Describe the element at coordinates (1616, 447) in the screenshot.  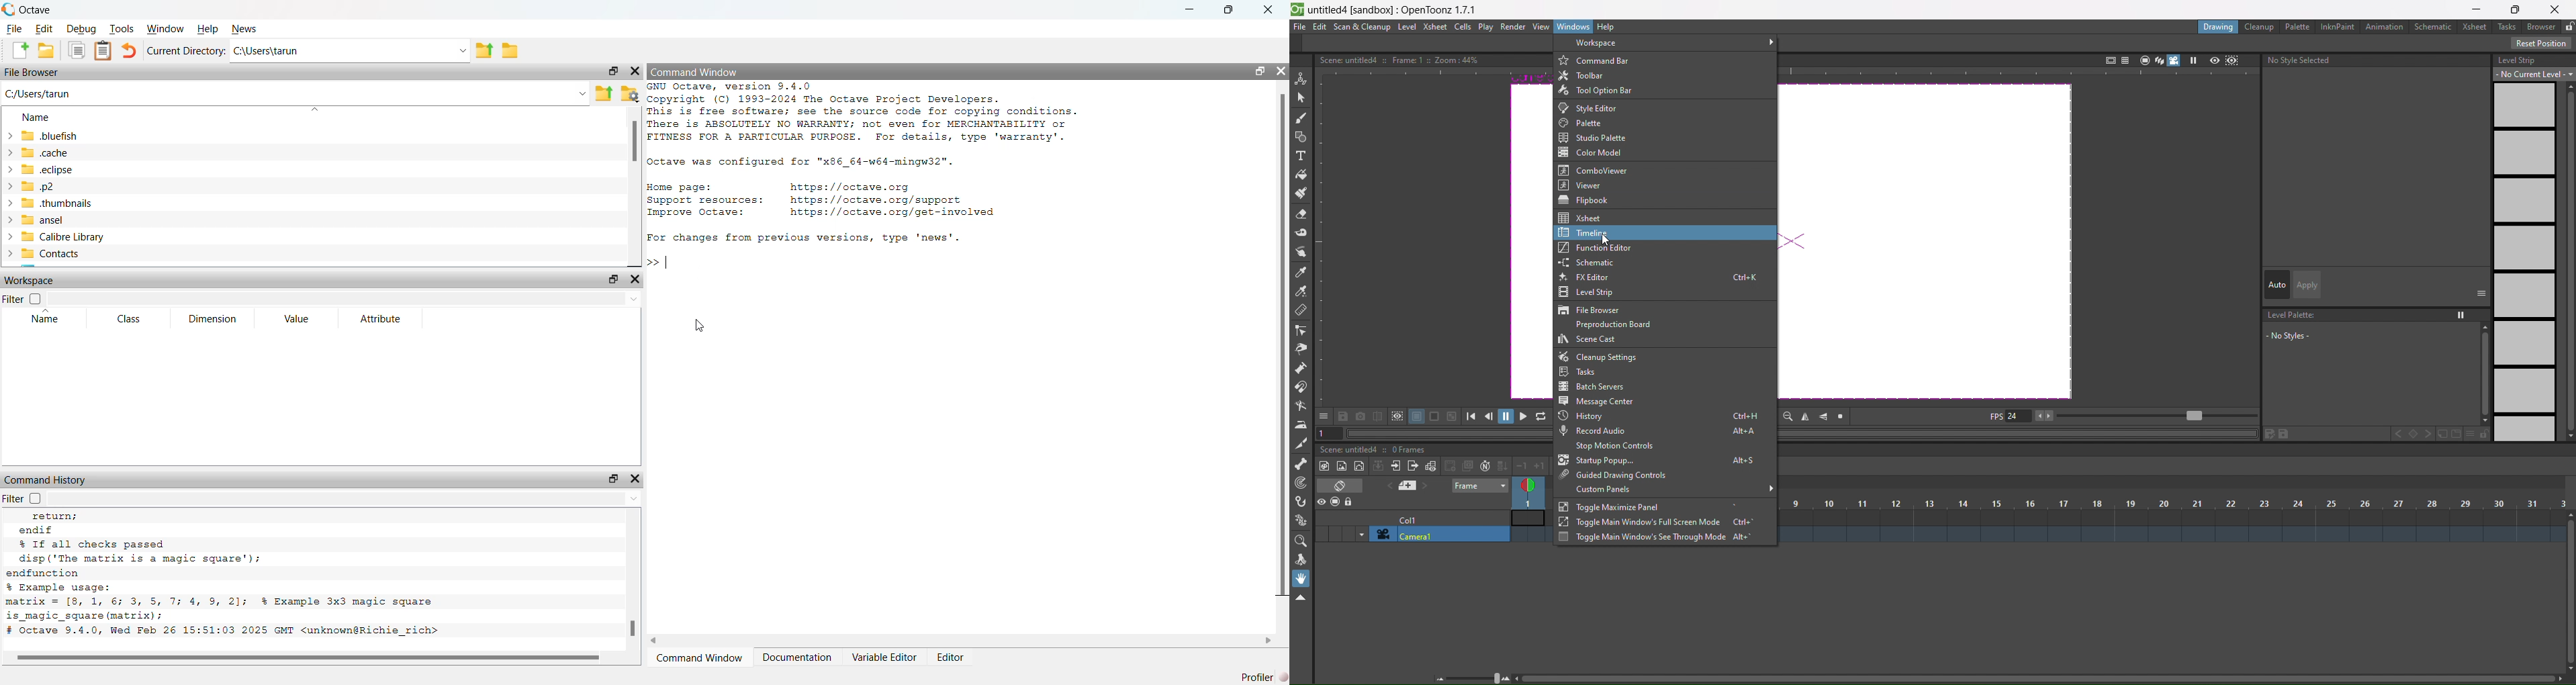
I see `stop motion controls` at that location.